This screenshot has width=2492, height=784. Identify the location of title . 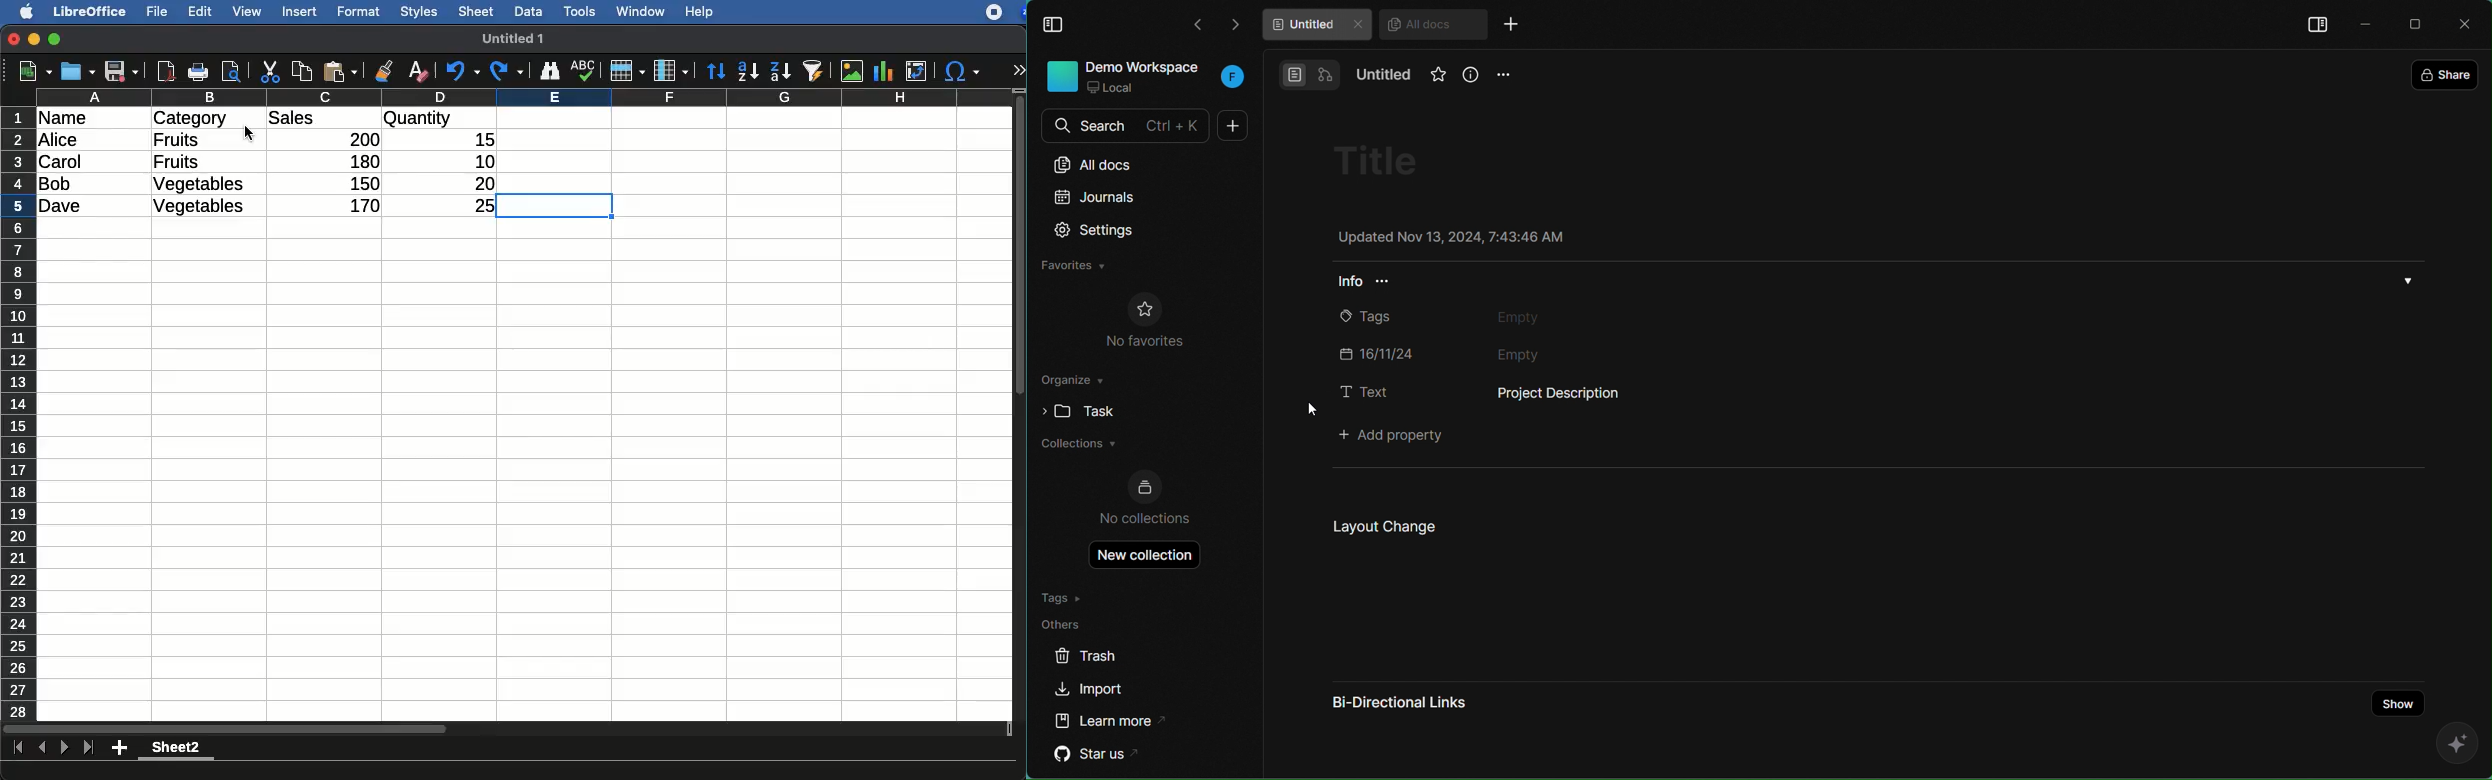
(1387, 160).